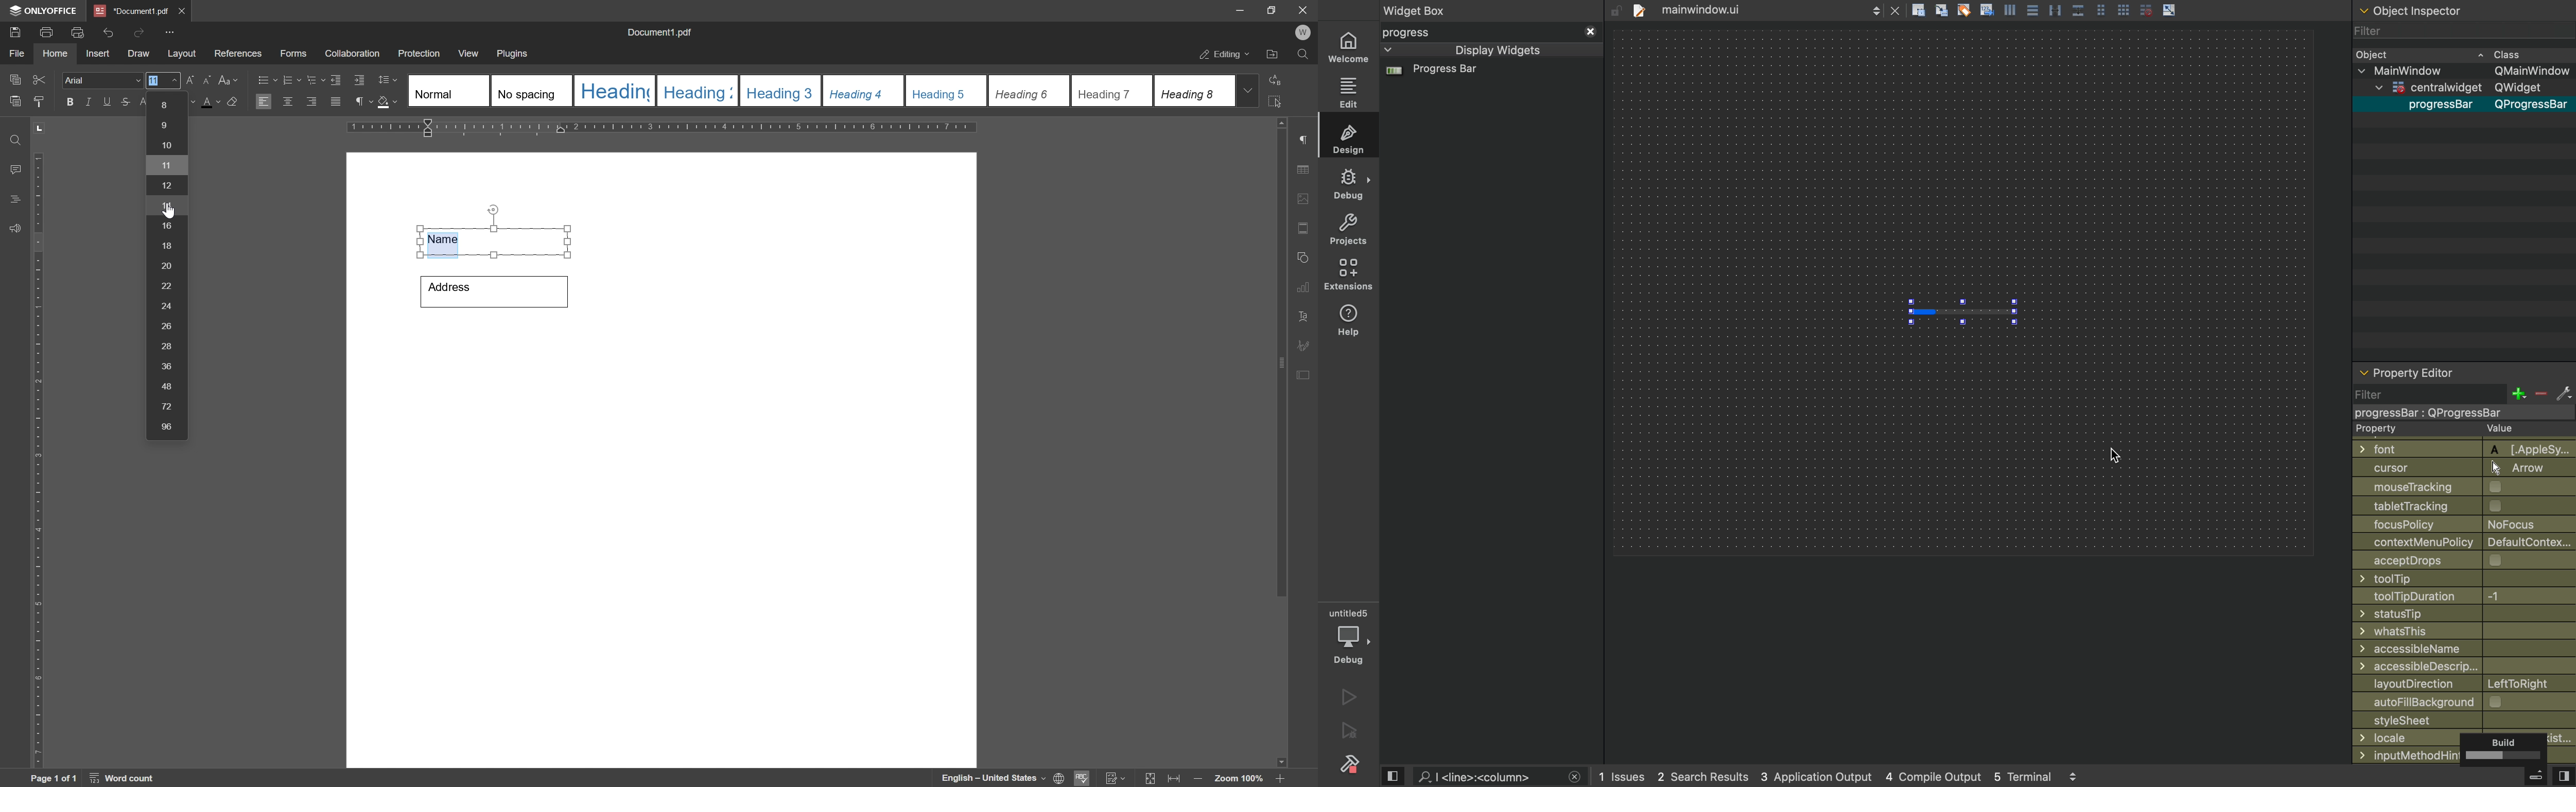 The image size is (2576, 812). What do you see at coordinates (2458, 412) in the screenshot?
I see `centrawidget` at bounding box center [2458, 412].